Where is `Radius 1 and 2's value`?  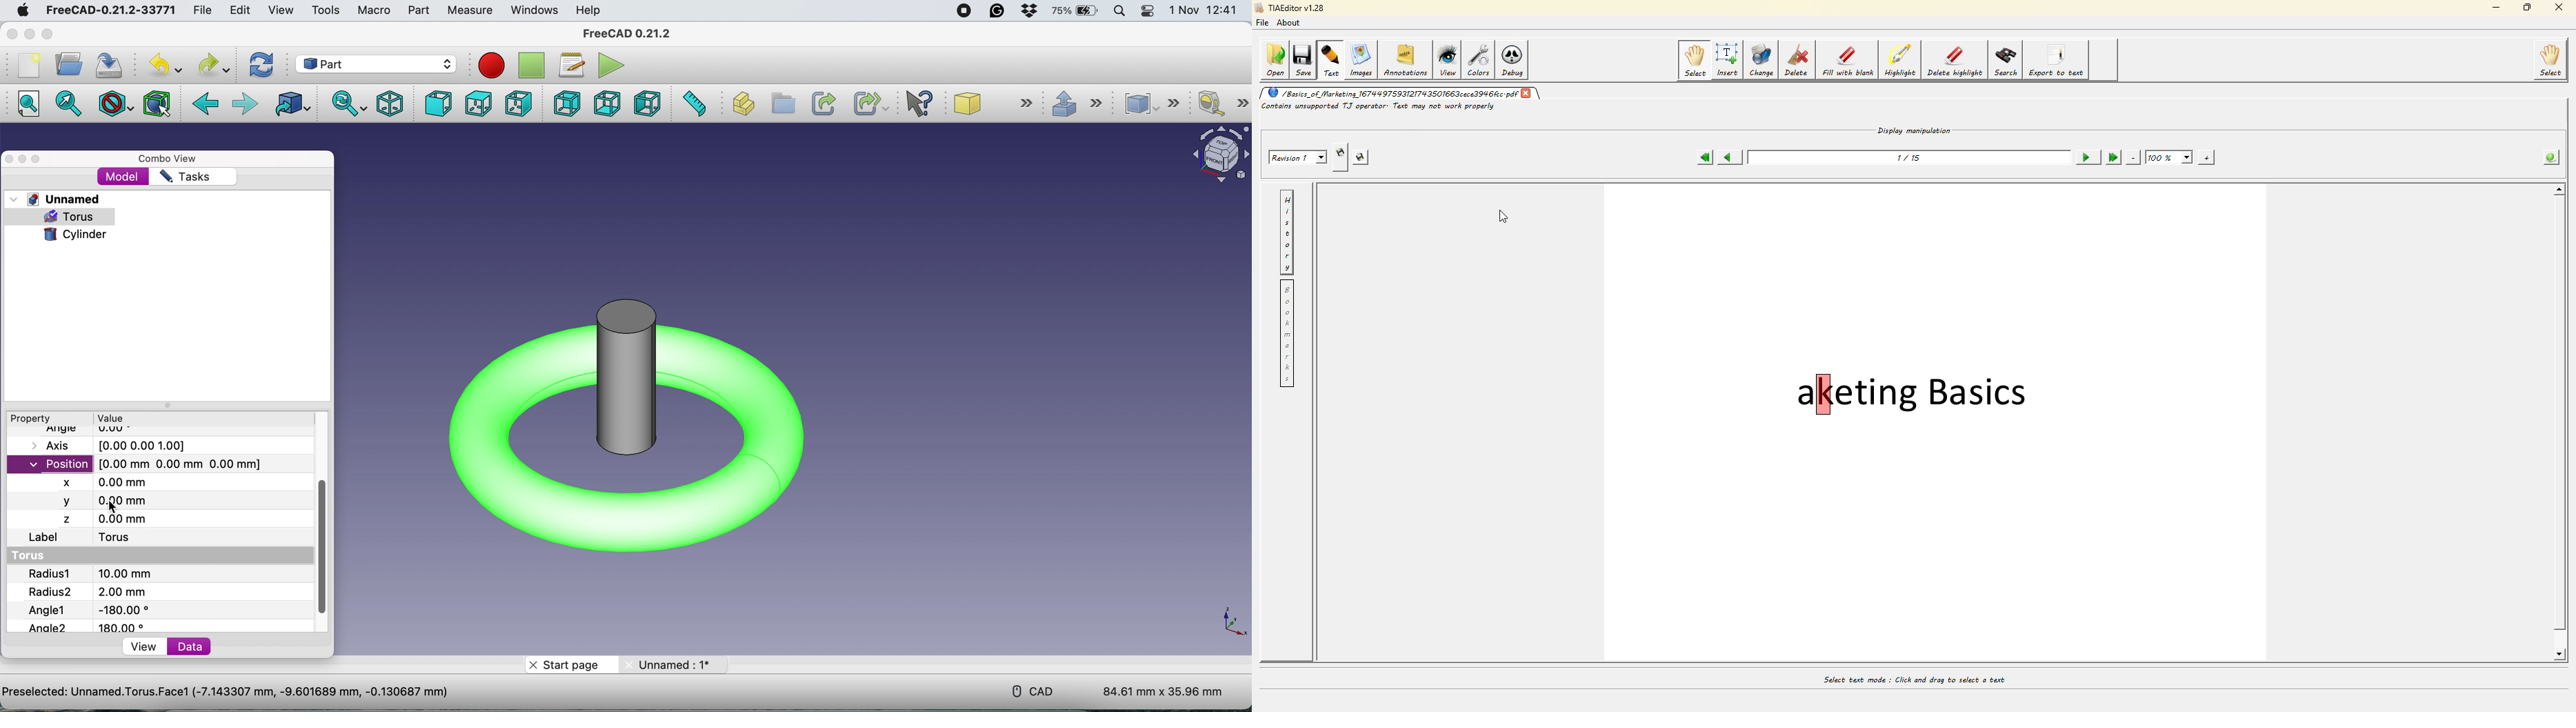
Radius 1 and 2's value is located at coordinates (114, 583).